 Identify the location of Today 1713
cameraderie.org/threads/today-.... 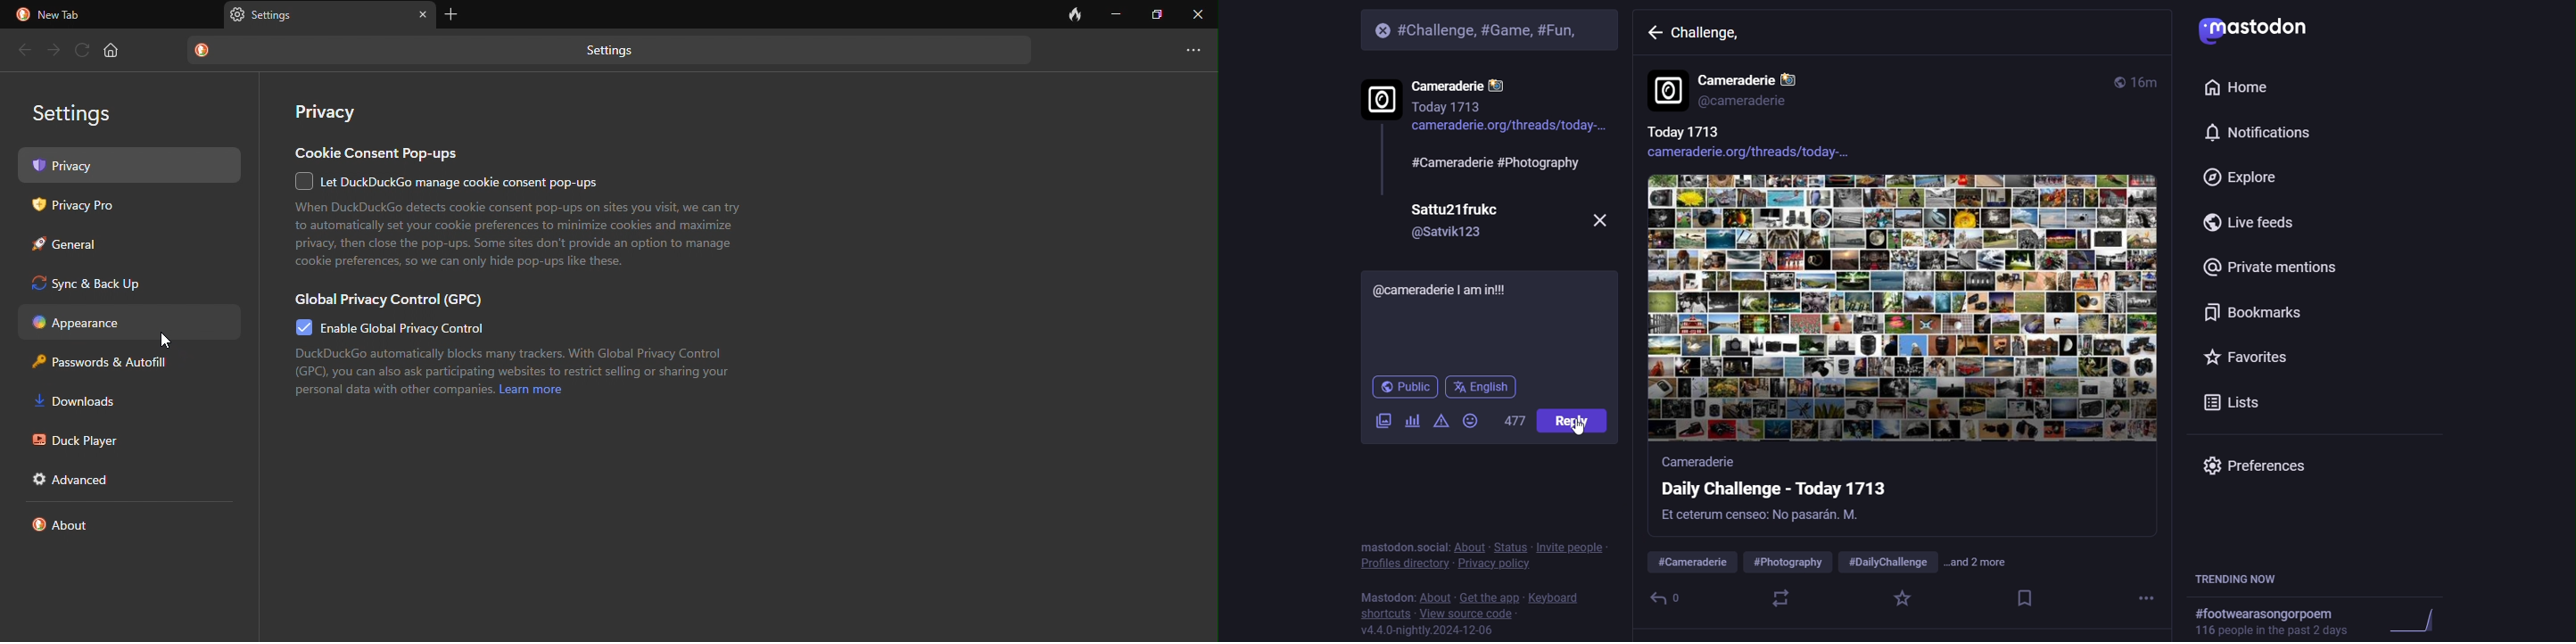
(1763, 142).